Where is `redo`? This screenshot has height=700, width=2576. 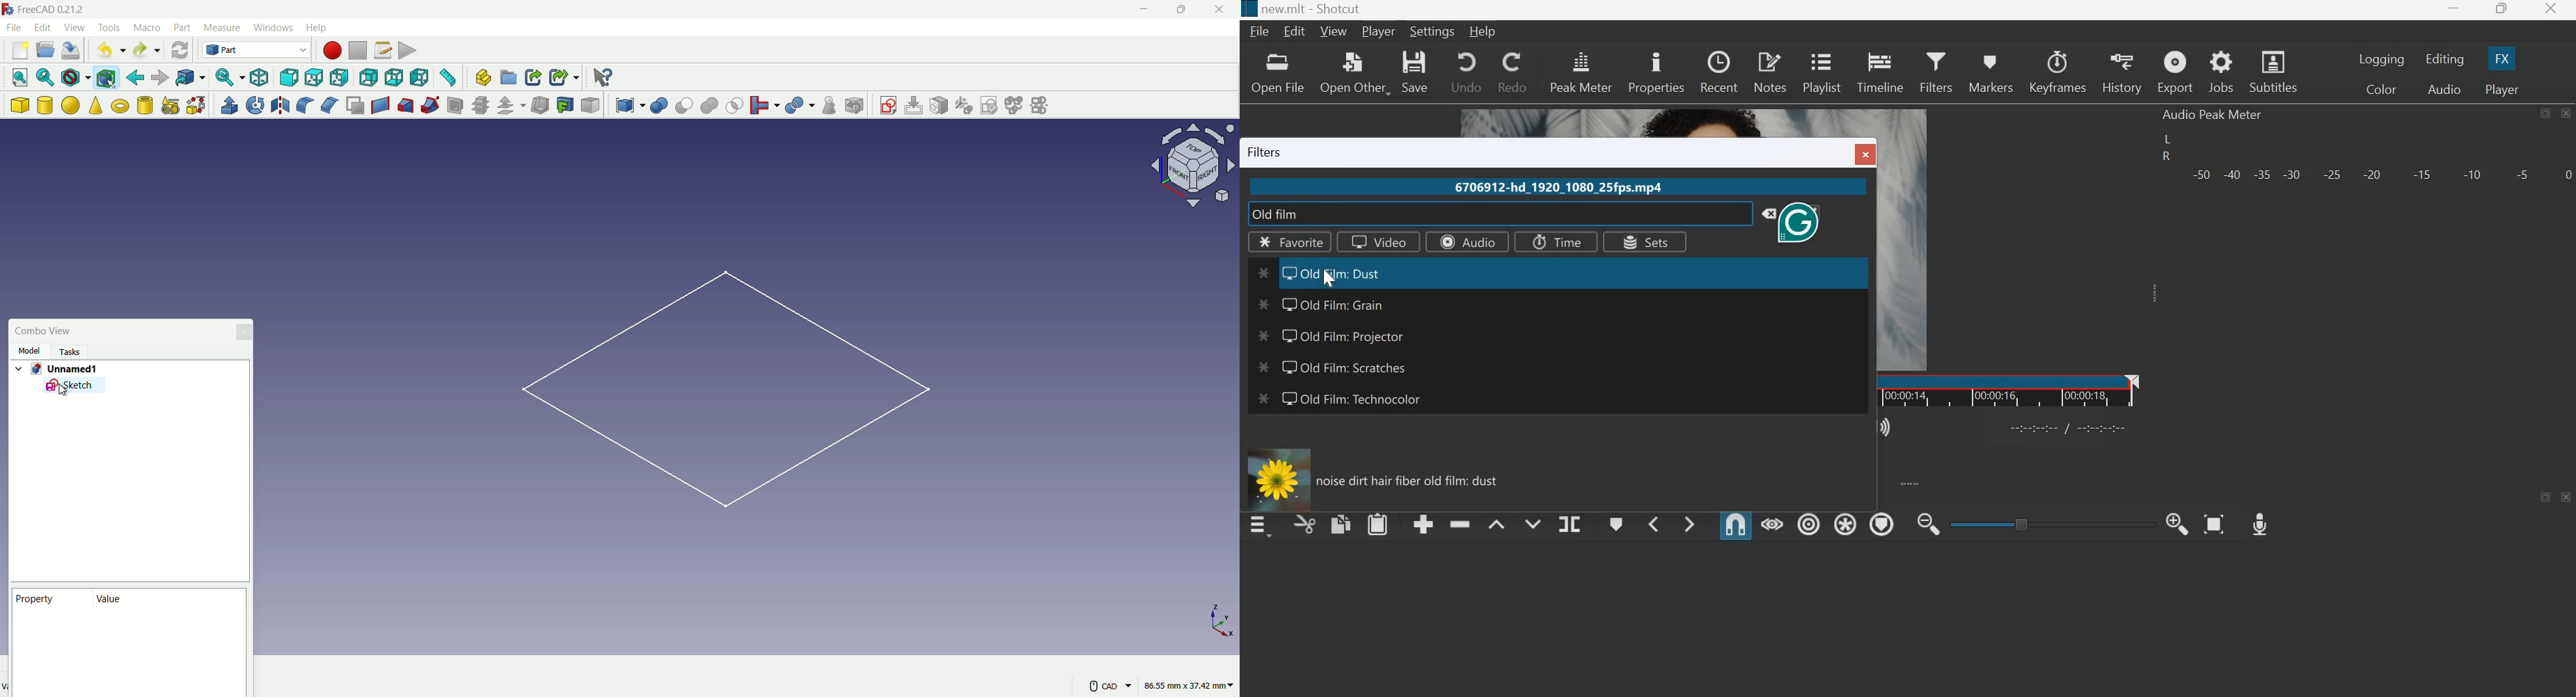 redo is located at coordinates (1511, 71).